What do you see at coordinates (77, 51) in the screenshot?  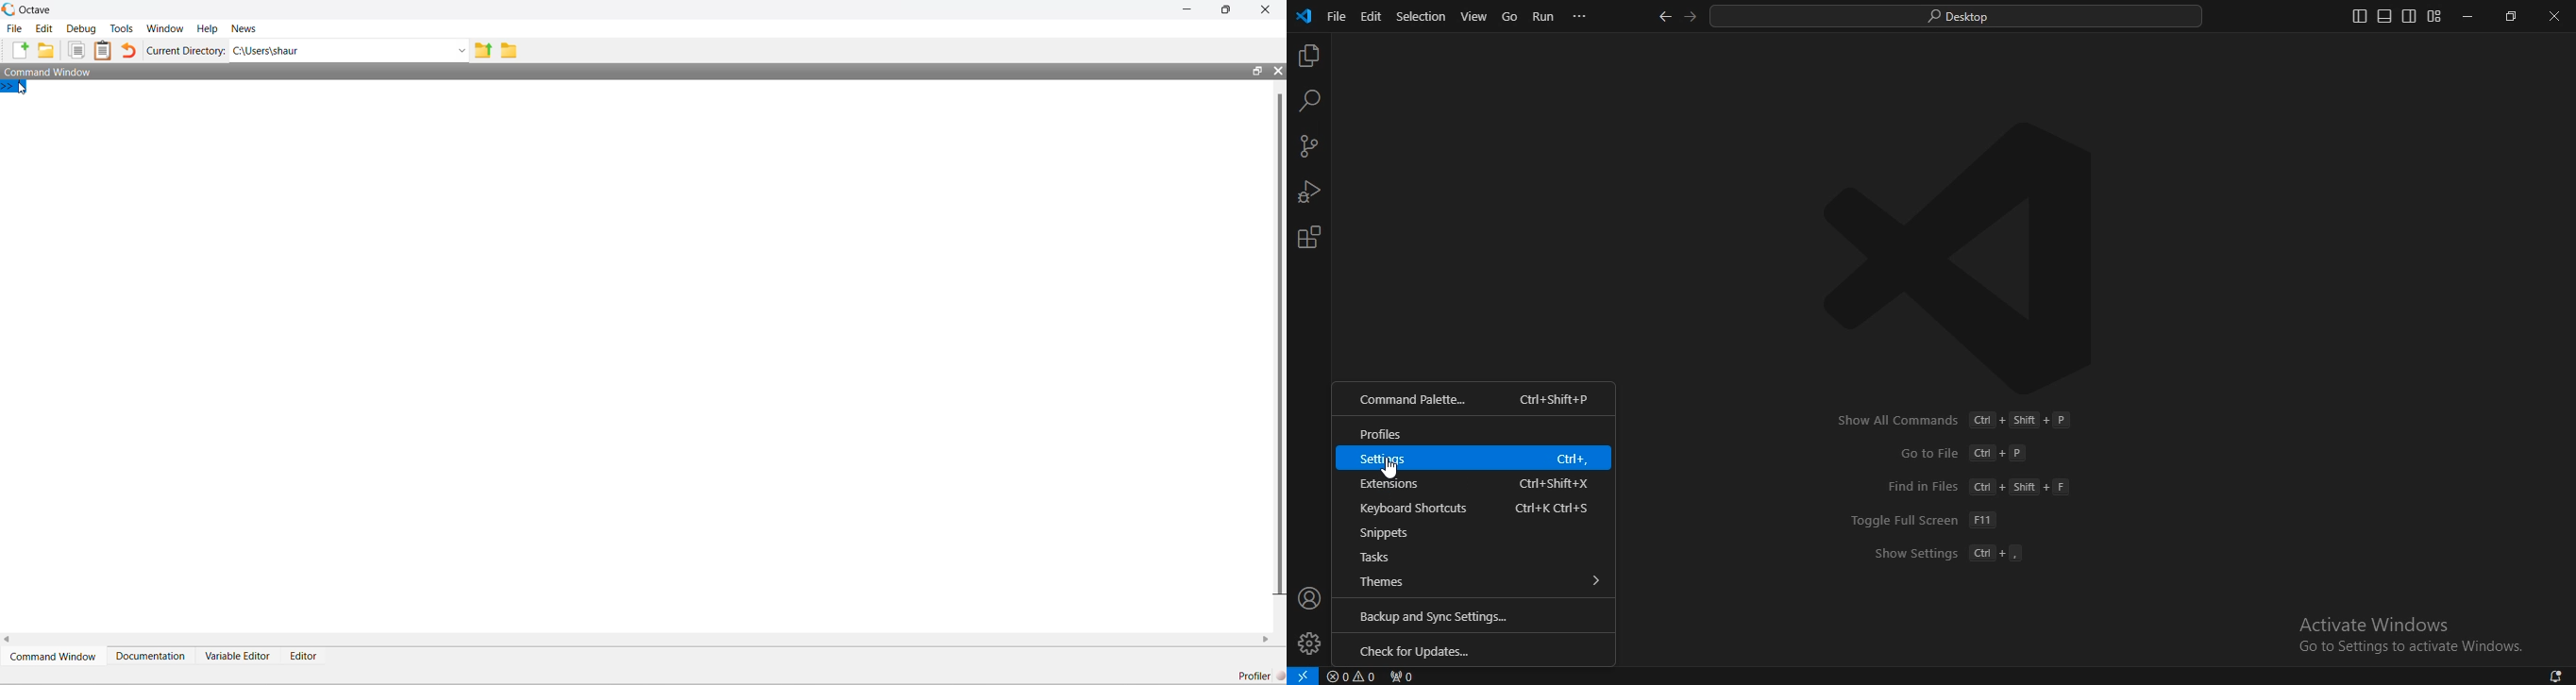 I see `Duplicate` at bounding box center [77, 51].